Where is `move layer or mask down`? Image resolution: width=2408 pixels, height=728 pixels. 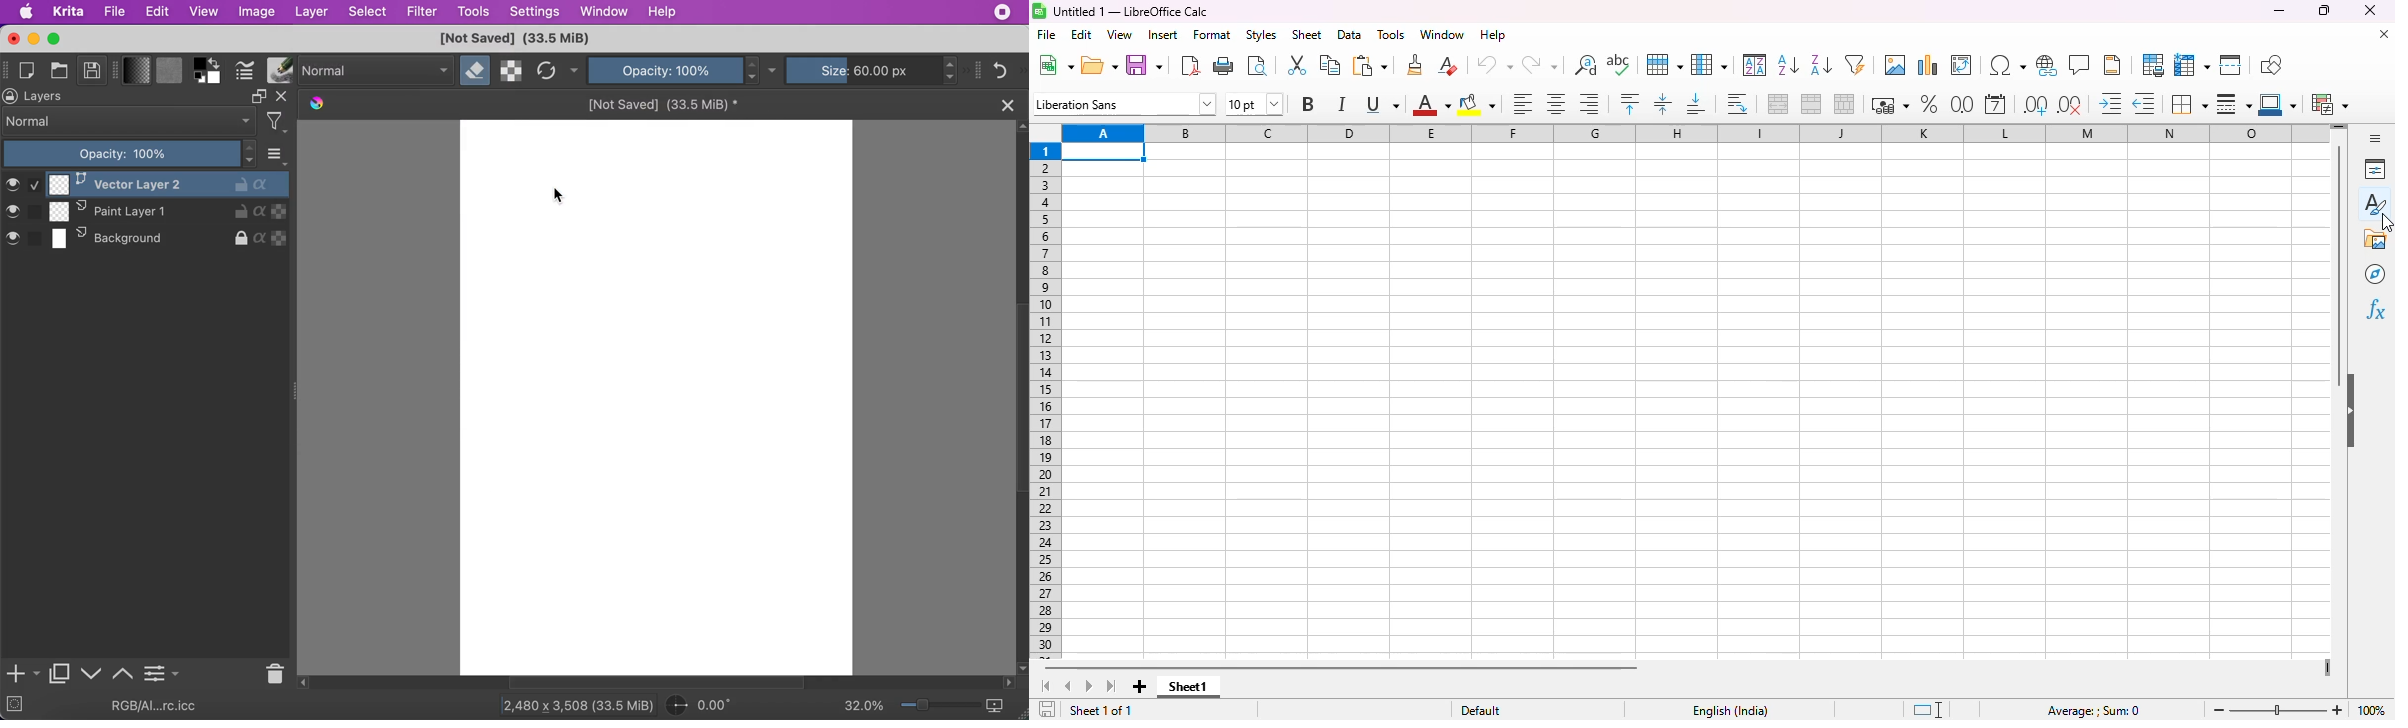 move layer or mask down is located at coordinates (92, 674).